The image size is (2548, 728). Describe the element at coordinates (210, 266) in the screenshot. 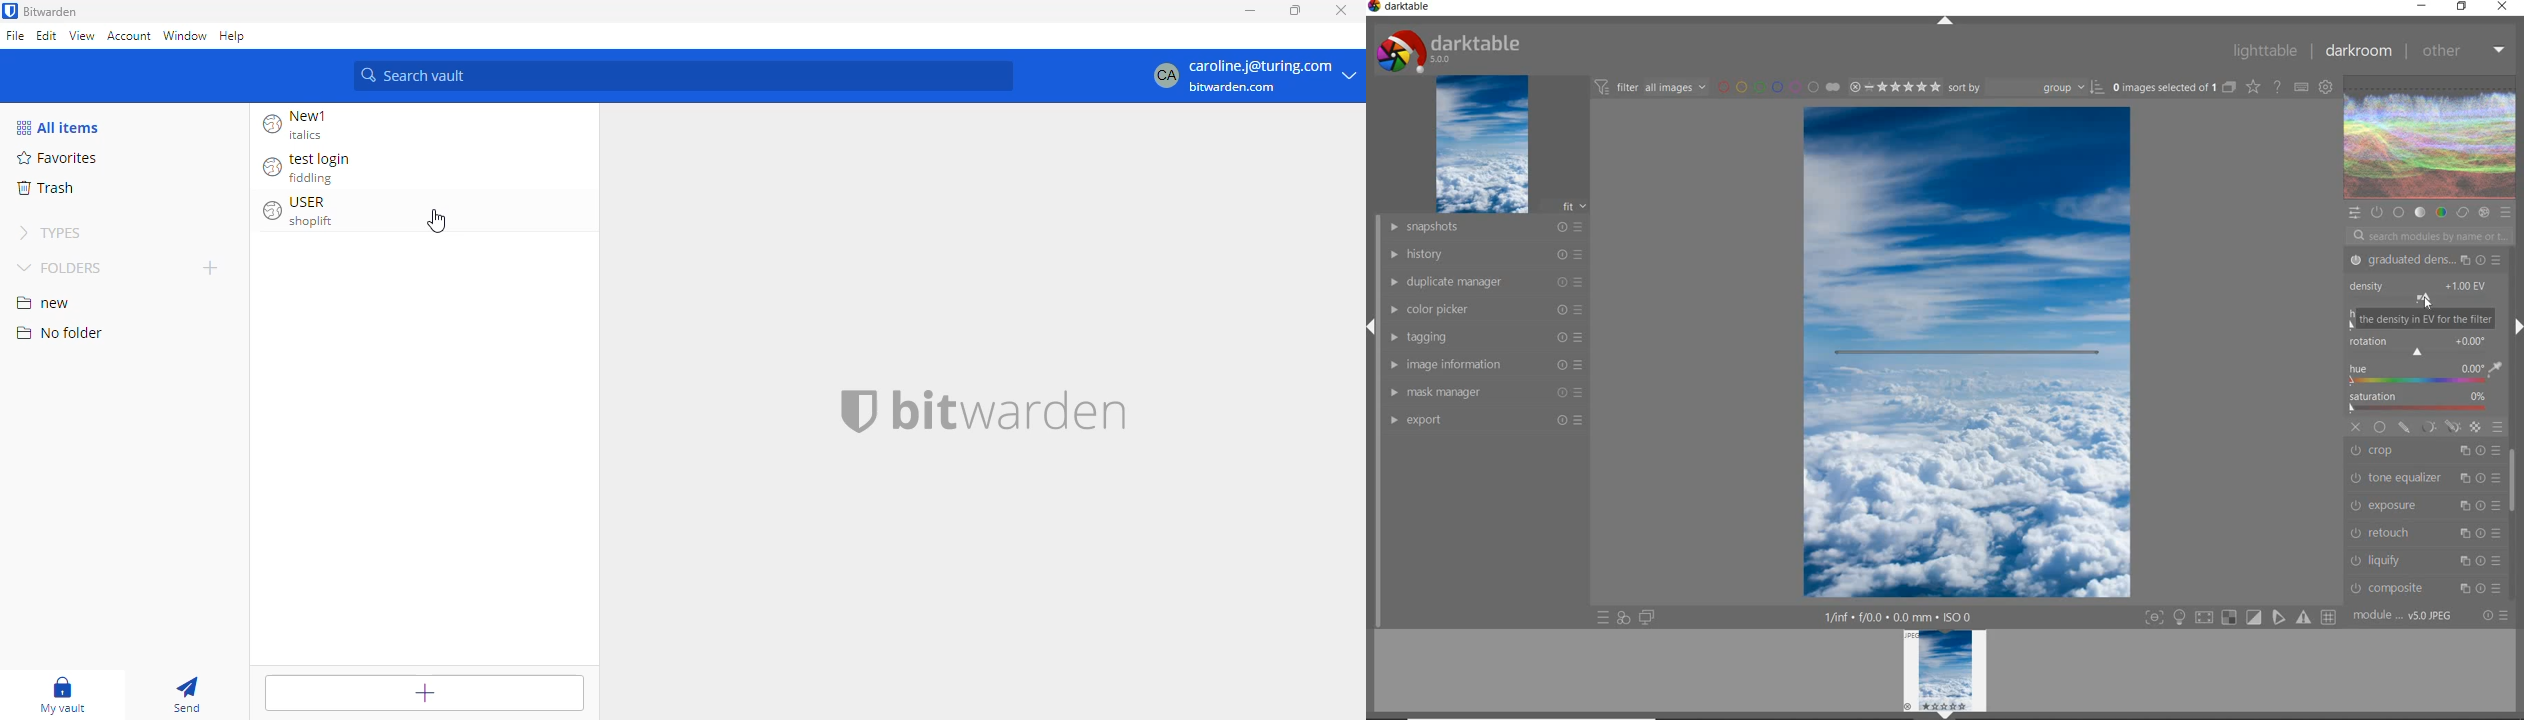

I see `new folder` at that location.